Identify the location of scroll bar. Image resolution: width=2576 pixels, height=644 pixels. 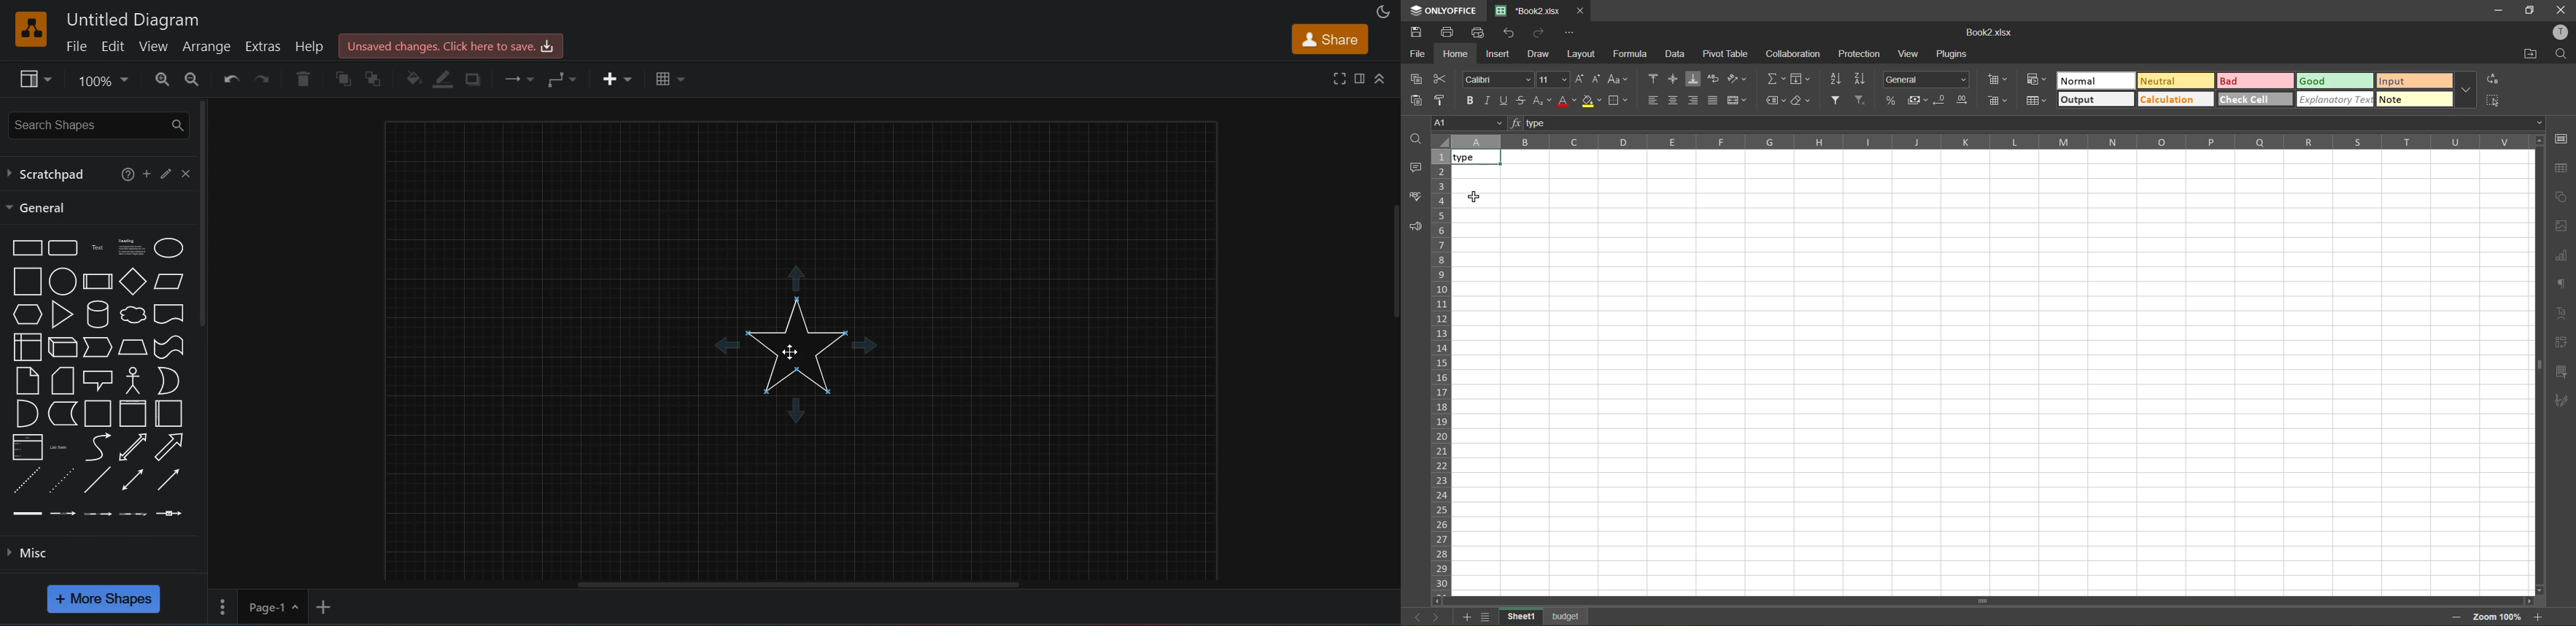
(1933, 602).